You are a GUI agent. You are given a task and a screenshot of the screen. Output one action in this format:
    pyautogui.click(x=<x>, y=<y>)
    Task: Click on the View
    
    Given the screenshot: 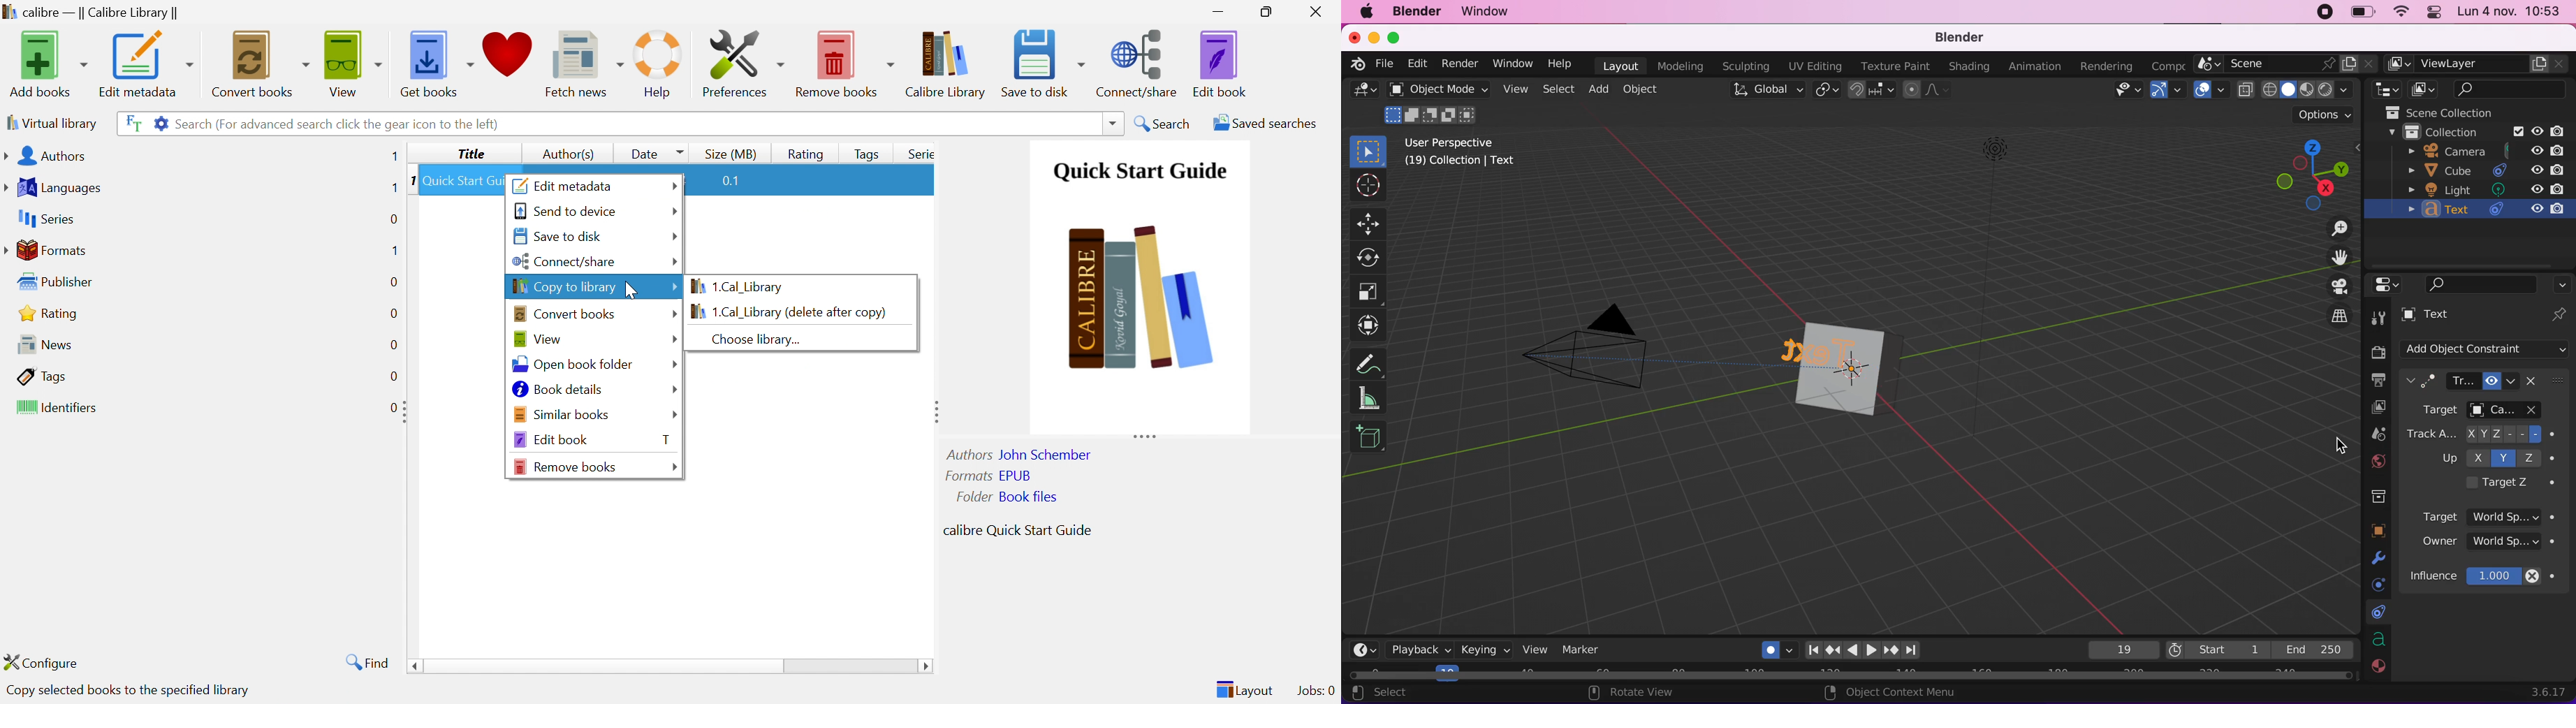 What is the action you would take?
    pyautogui.click(x=534, y=337)
    